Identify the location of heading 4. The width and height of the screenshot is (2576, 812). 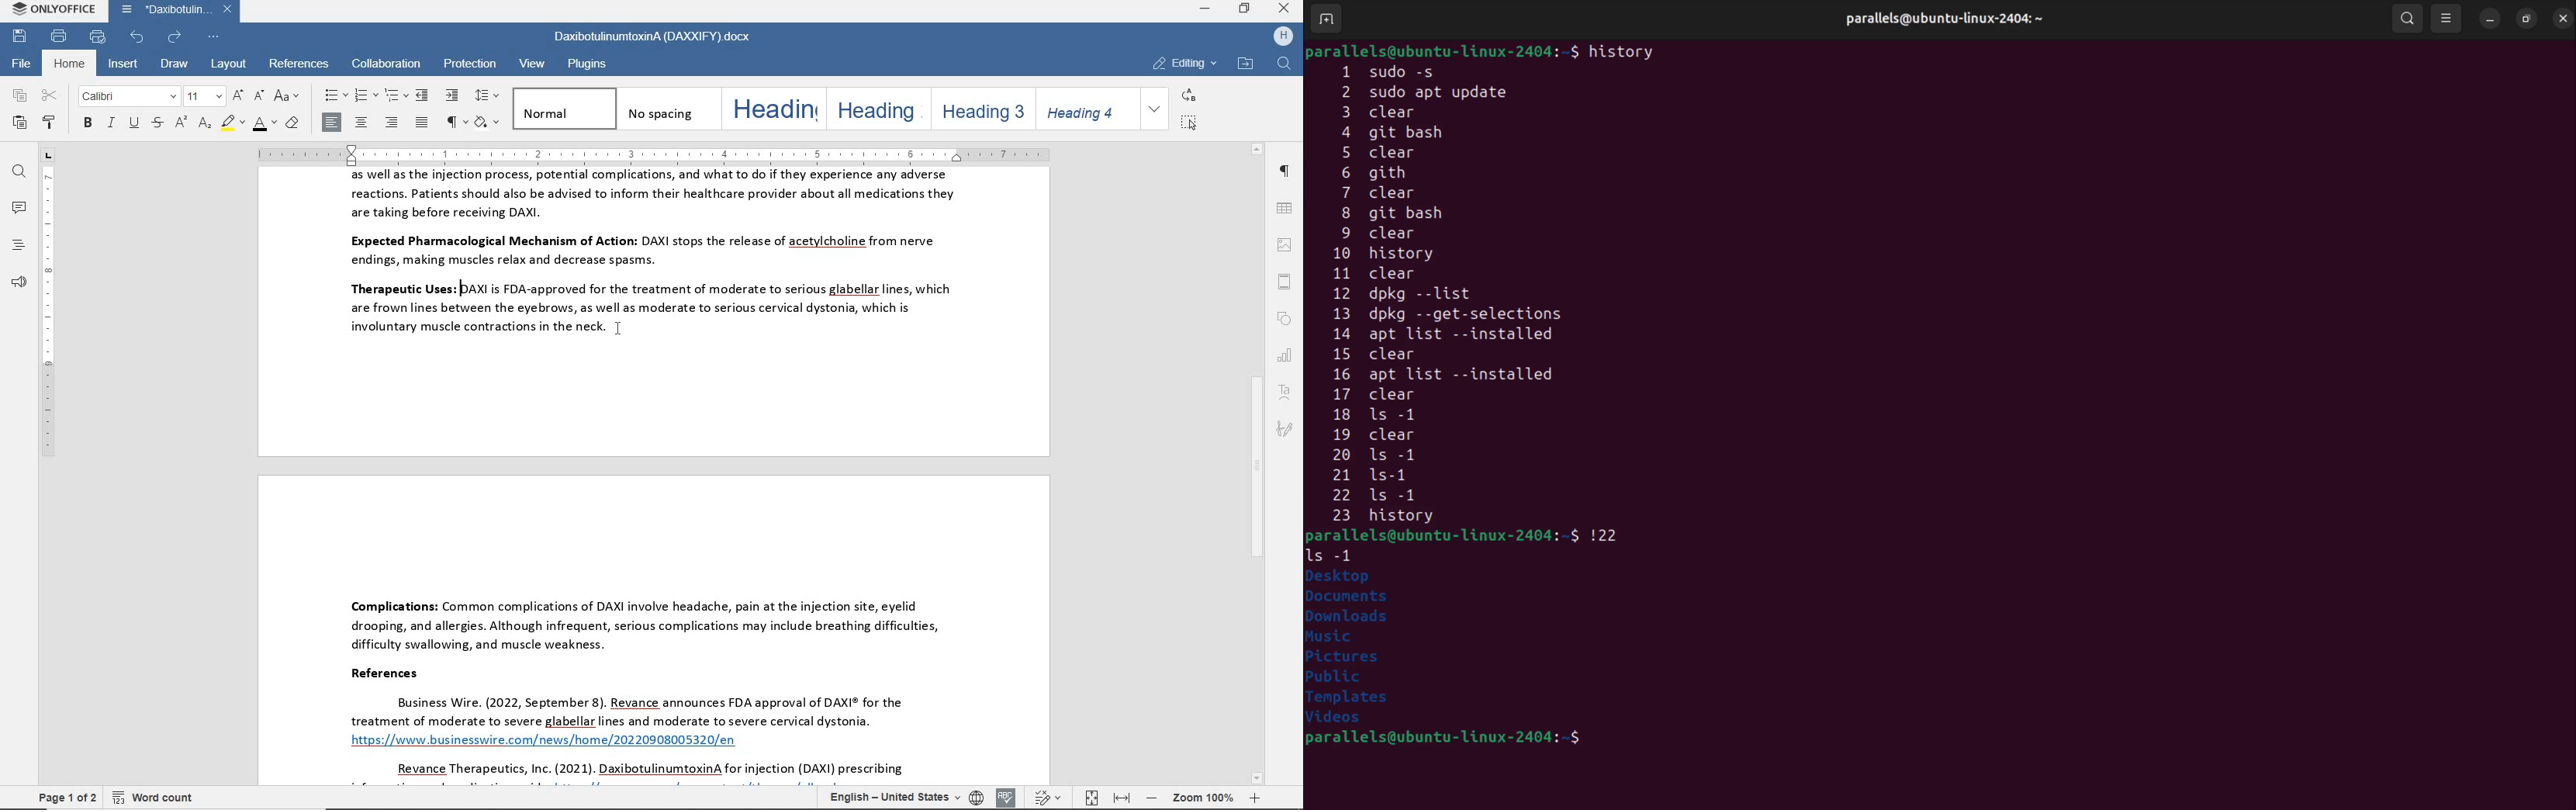
(1083, 108).